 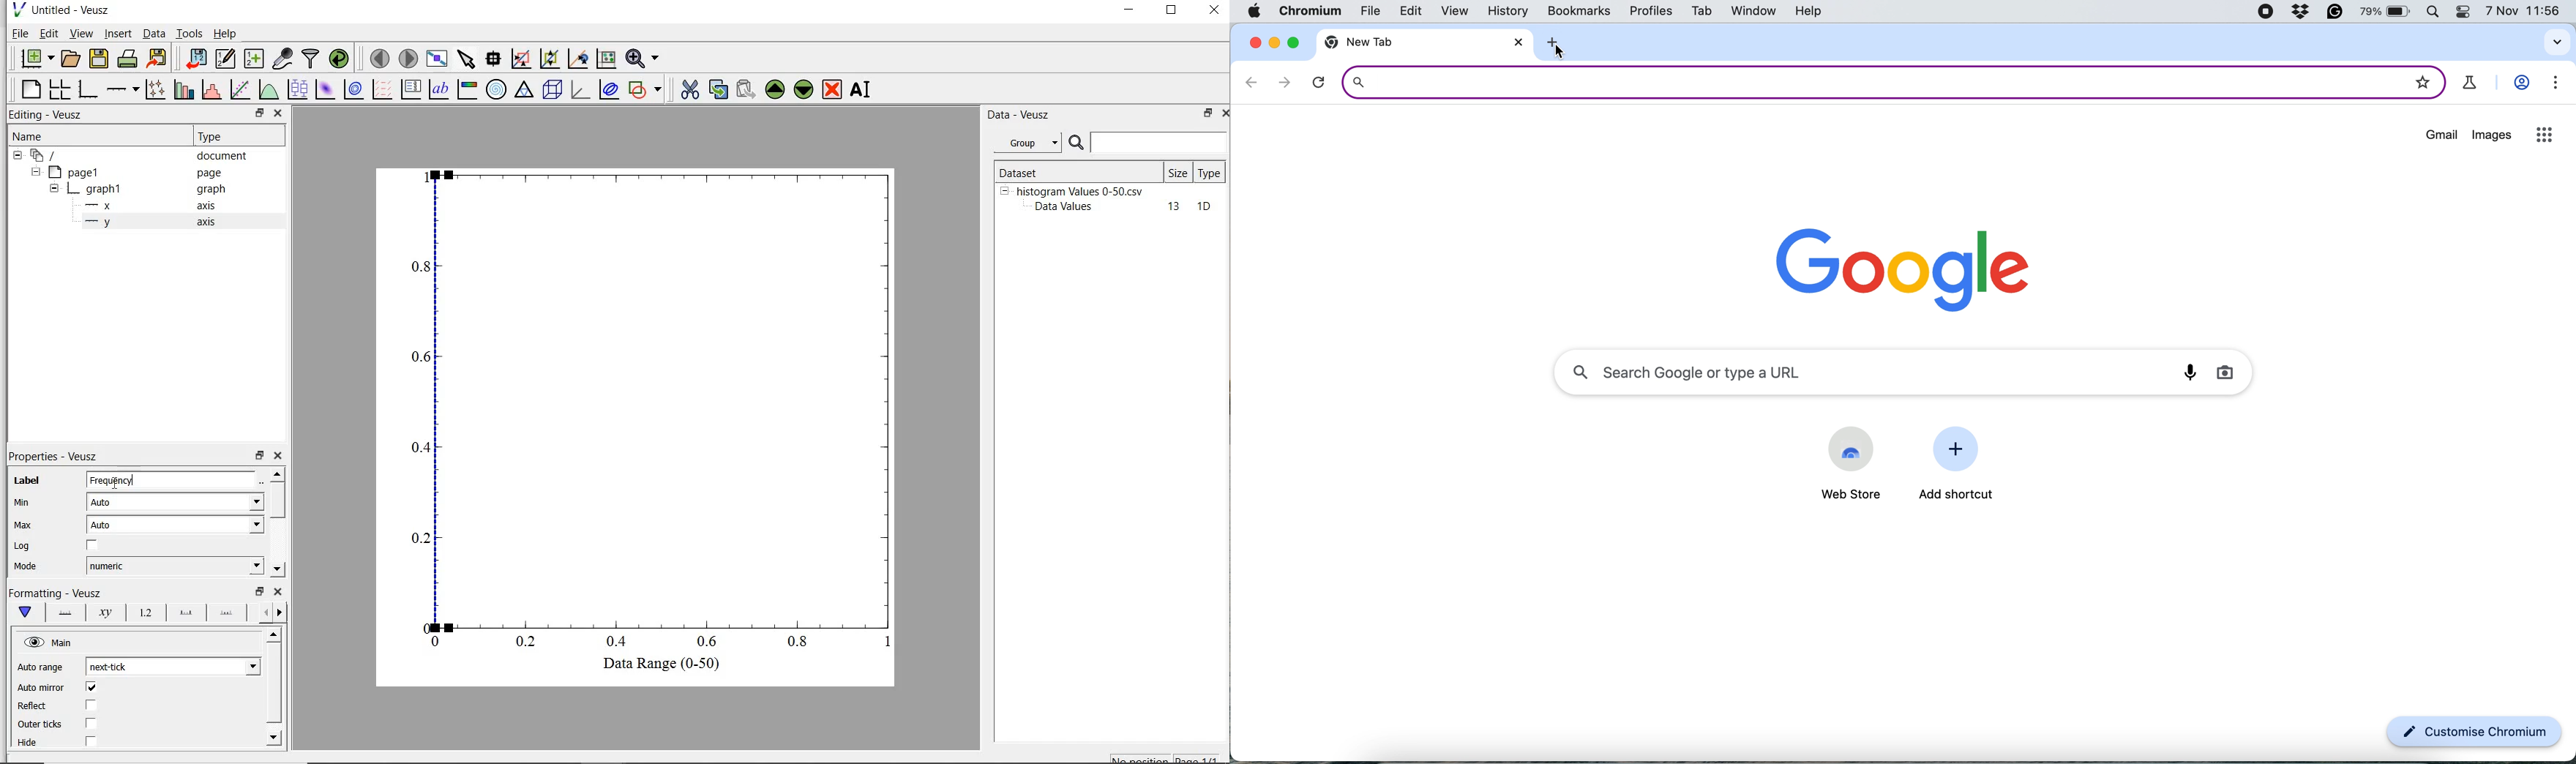 I want to click on select items from the graph scroll, so click(x=467, y=57).